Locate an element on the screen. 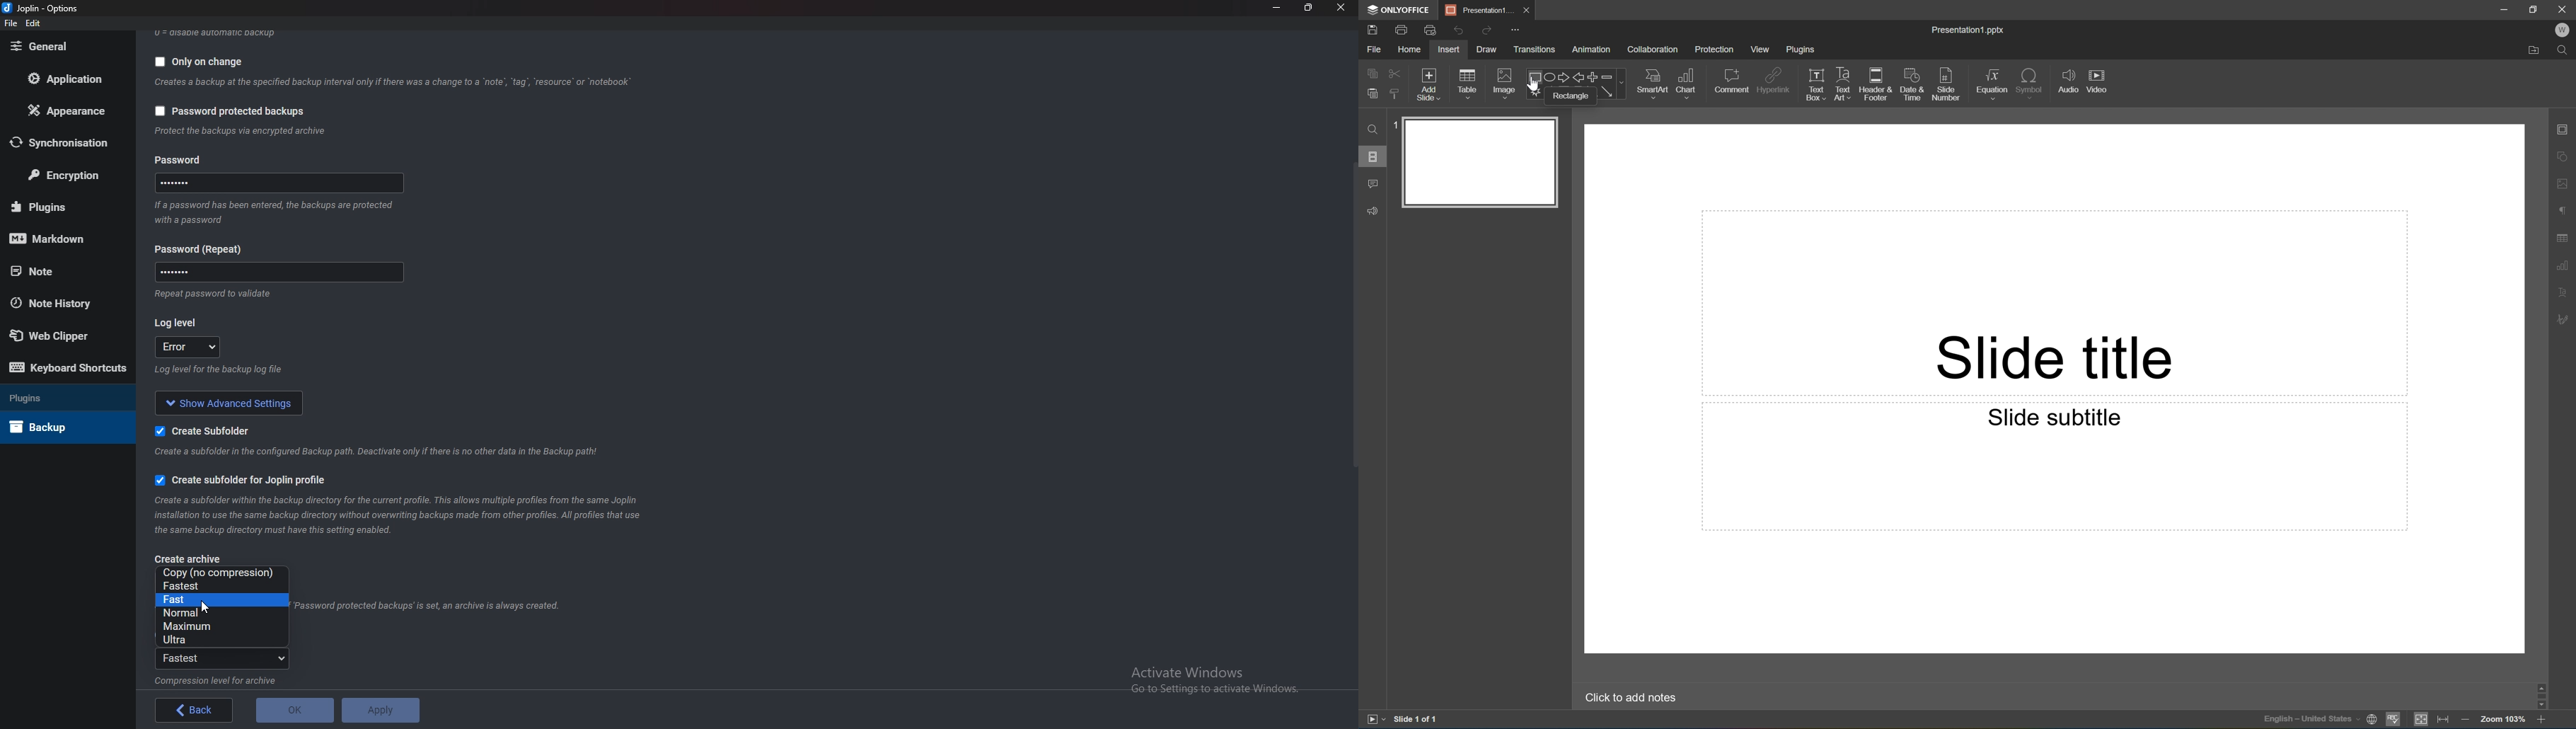 The image size is (2576, 756). Plugins is located at coordinates (1801, 49).